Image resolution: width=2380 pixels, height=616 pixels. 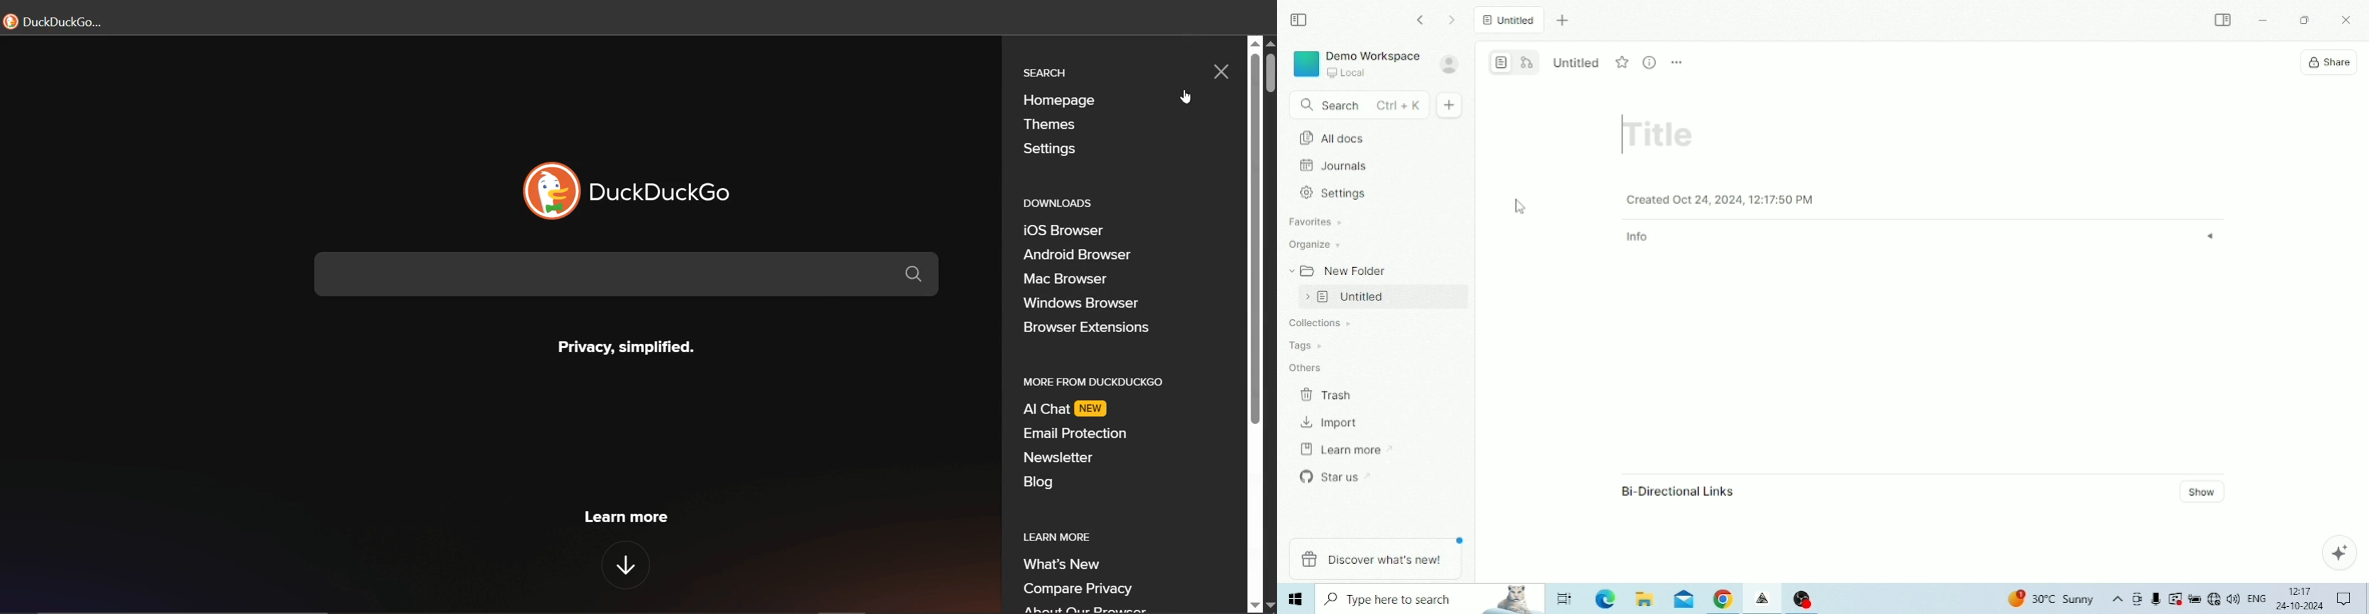 What do you see at coordinates (1677, 491) in the screenshot?
I see `Bi-Directional Links` at bounding box center [1677, 491].